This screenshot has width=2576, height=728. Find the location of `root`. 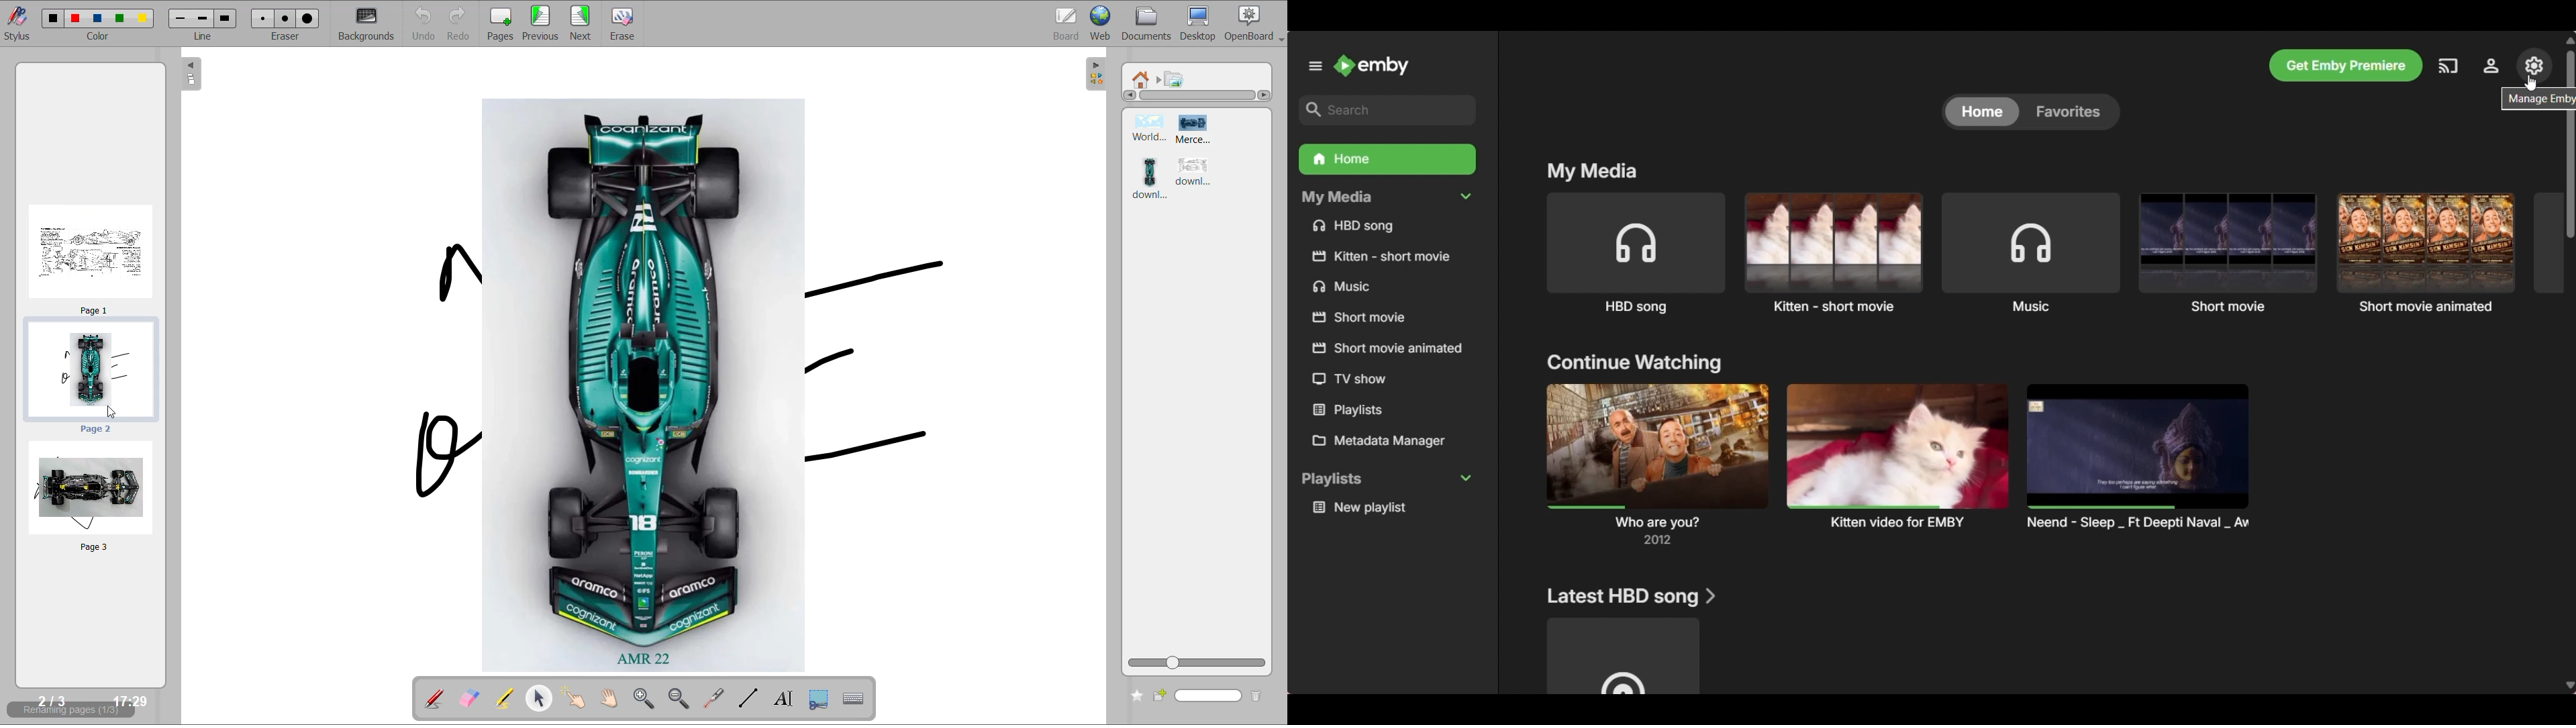

root is located at coordinates (1144, 79).